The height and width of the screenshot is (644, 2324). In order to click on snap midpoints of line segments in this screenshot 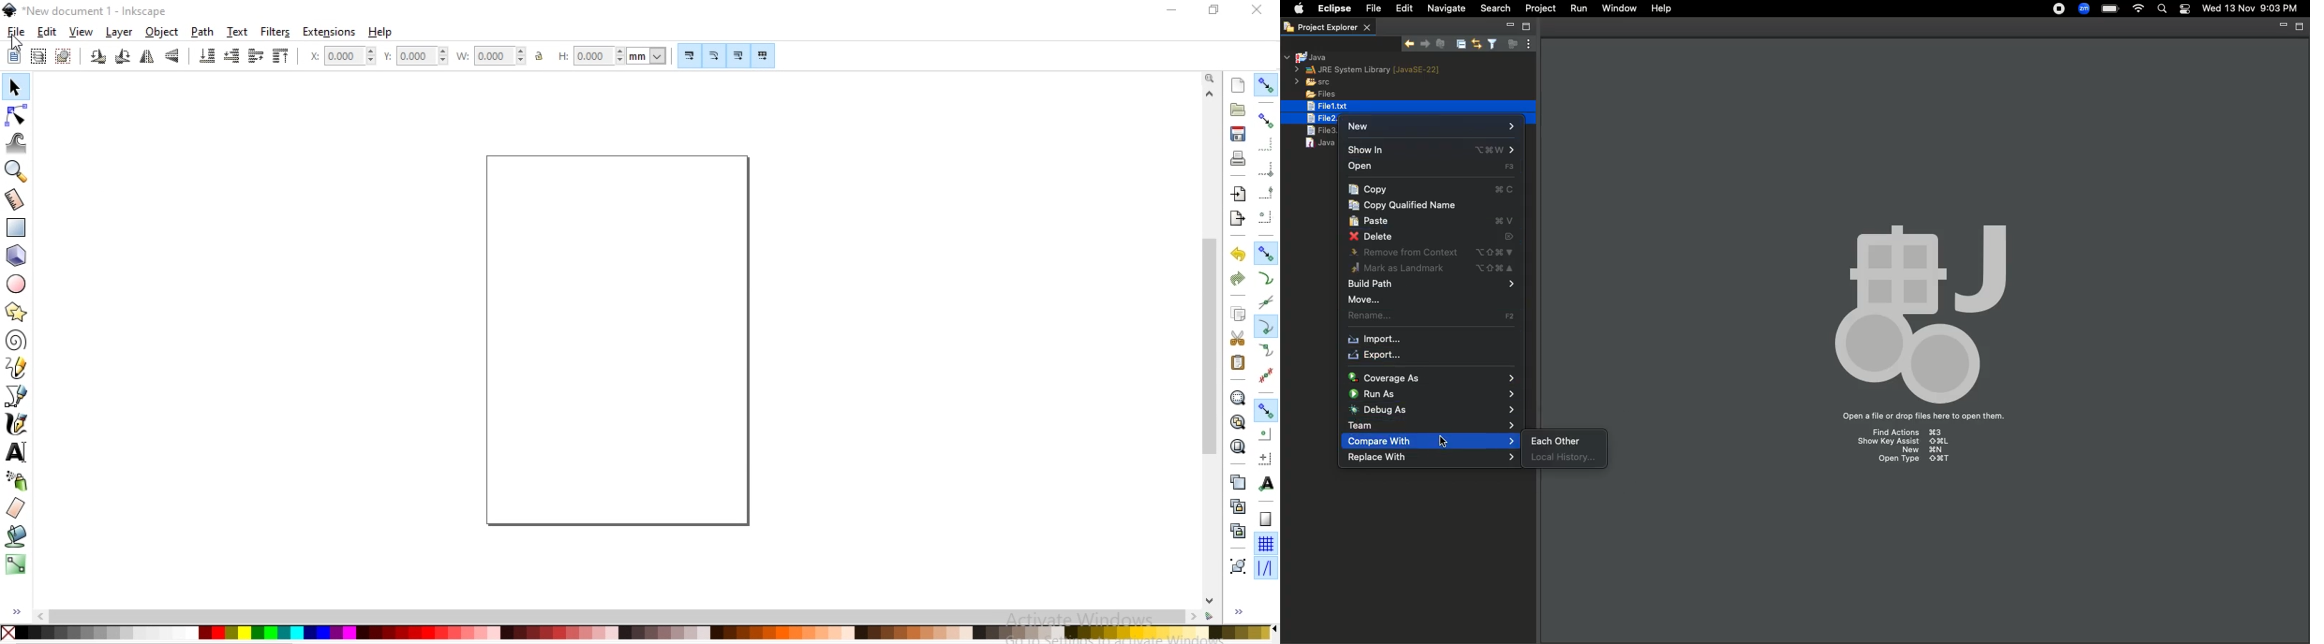, I will do `click(1264, 375)`.